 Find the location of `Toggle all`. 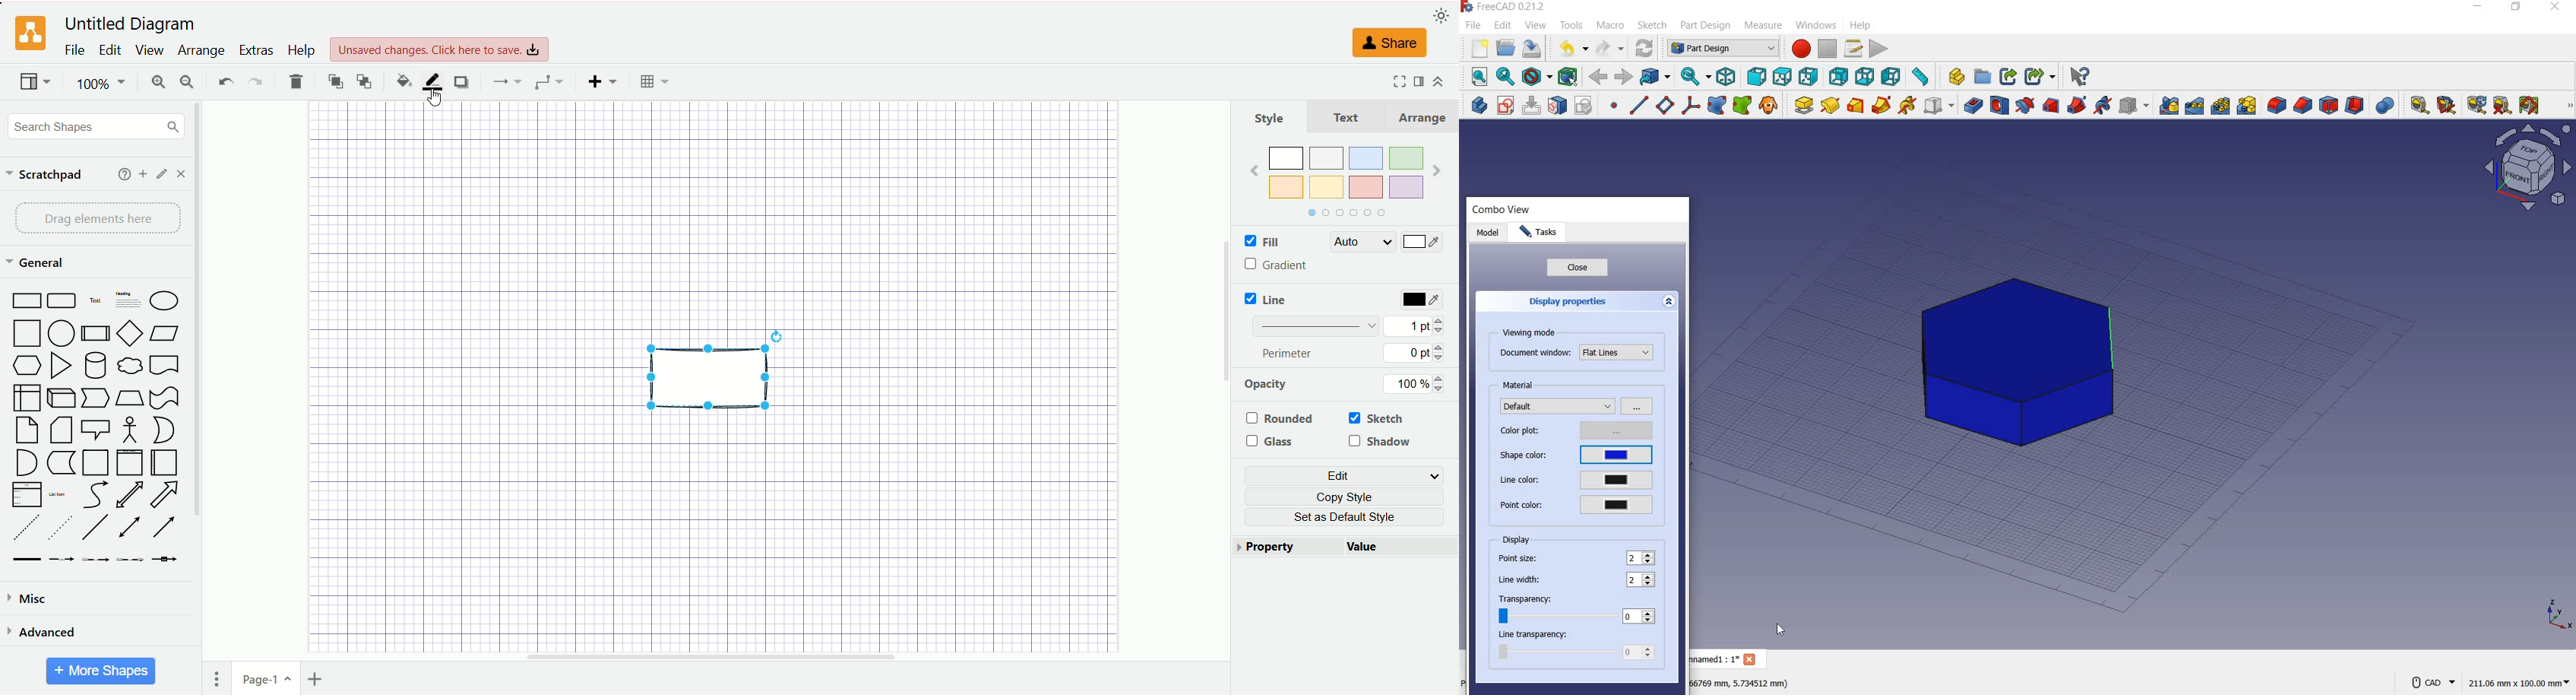

Toggle all is located at coordinates (2532, 107).